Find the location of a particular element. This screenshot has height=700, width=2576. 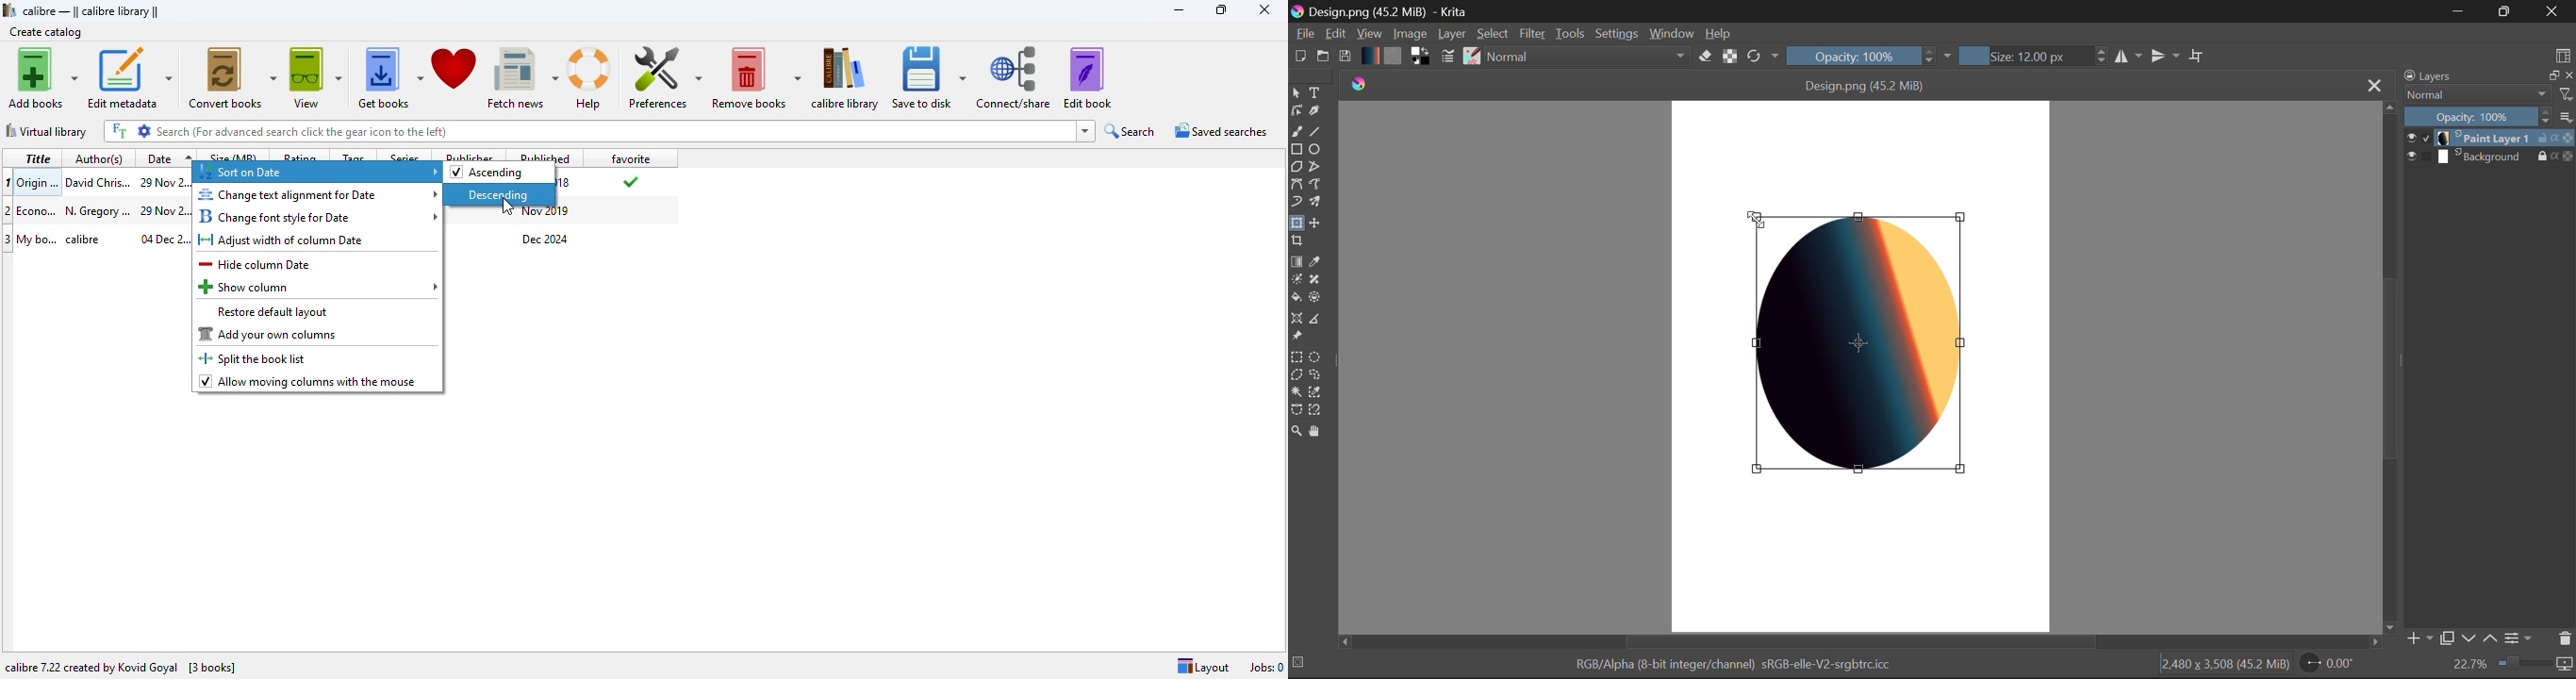

add books is located at coordinates (44, 78).